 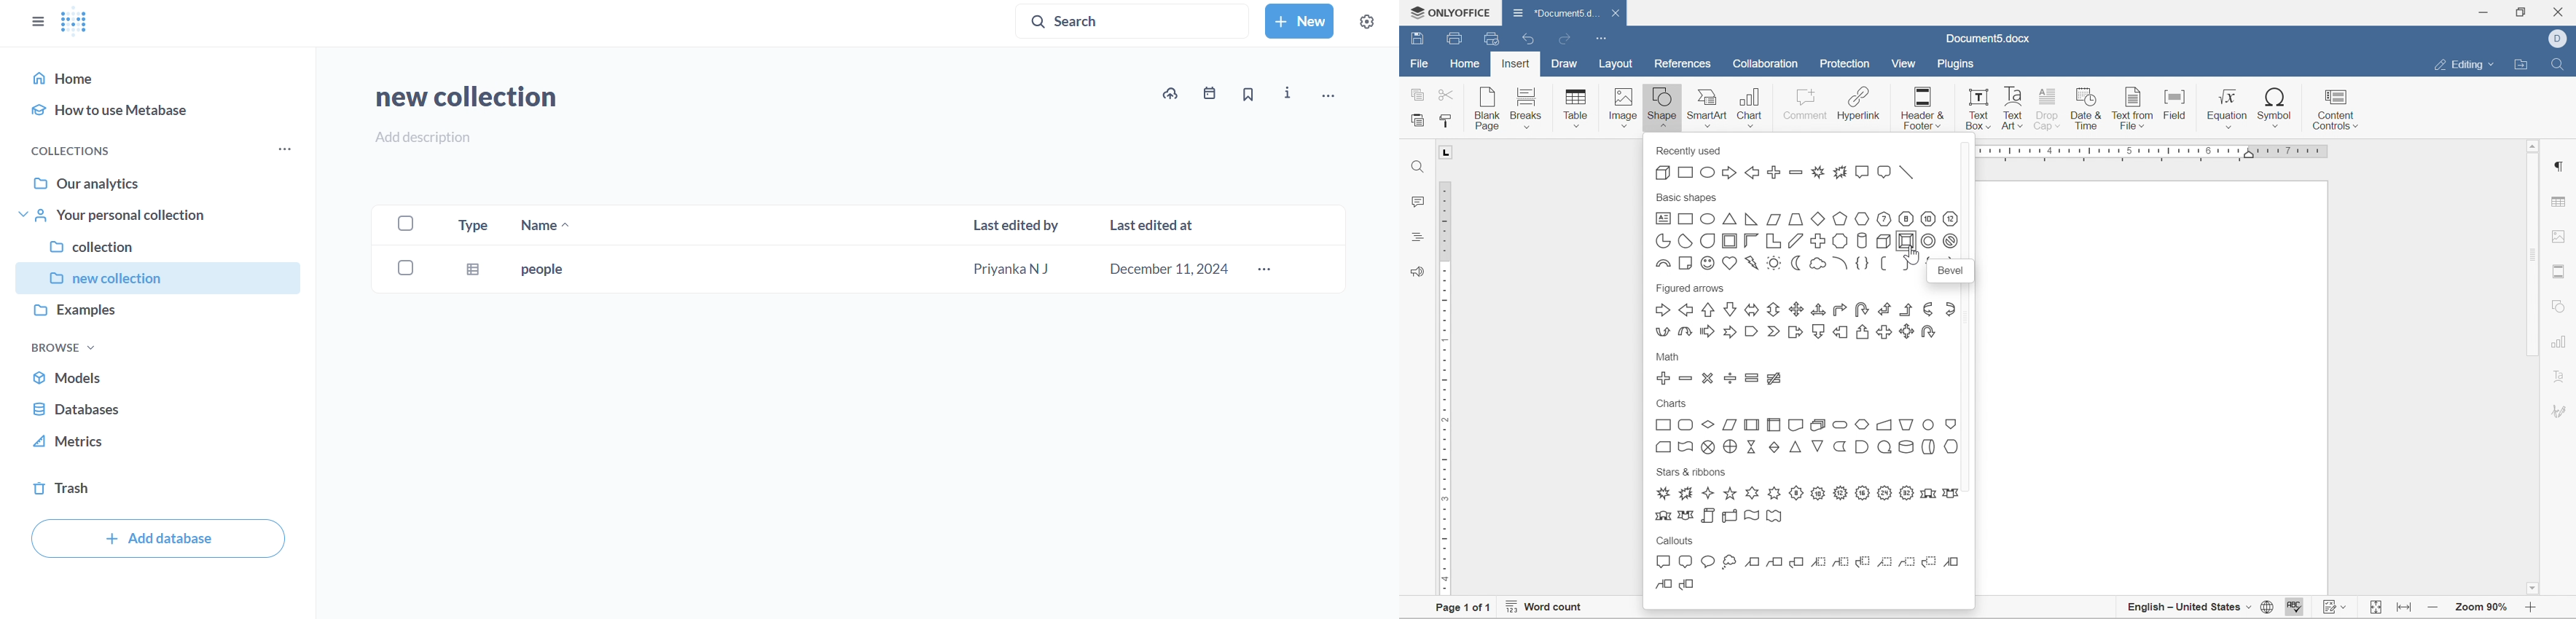 What do you see at coordinates (1622, 107) in the screenshot?
I see `image` at bounding box center [1622, 107].